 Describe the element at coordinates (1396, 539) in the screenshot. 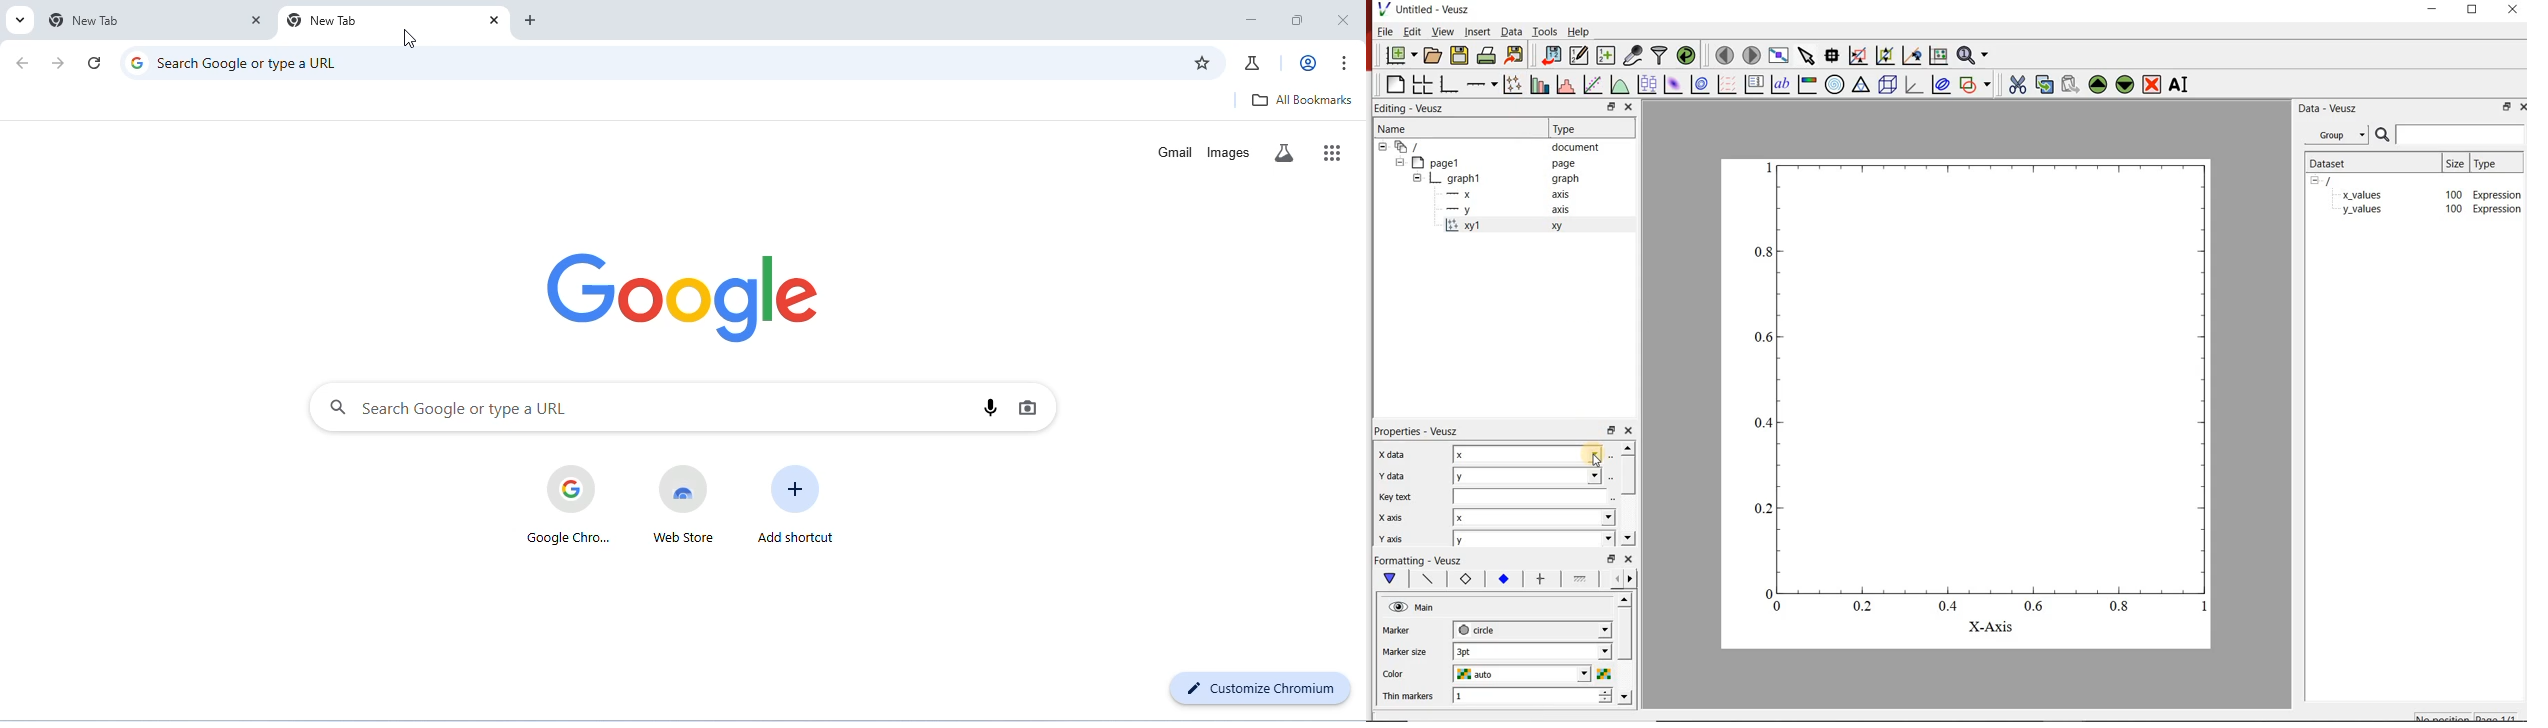

I see `| Y ais` at that location.